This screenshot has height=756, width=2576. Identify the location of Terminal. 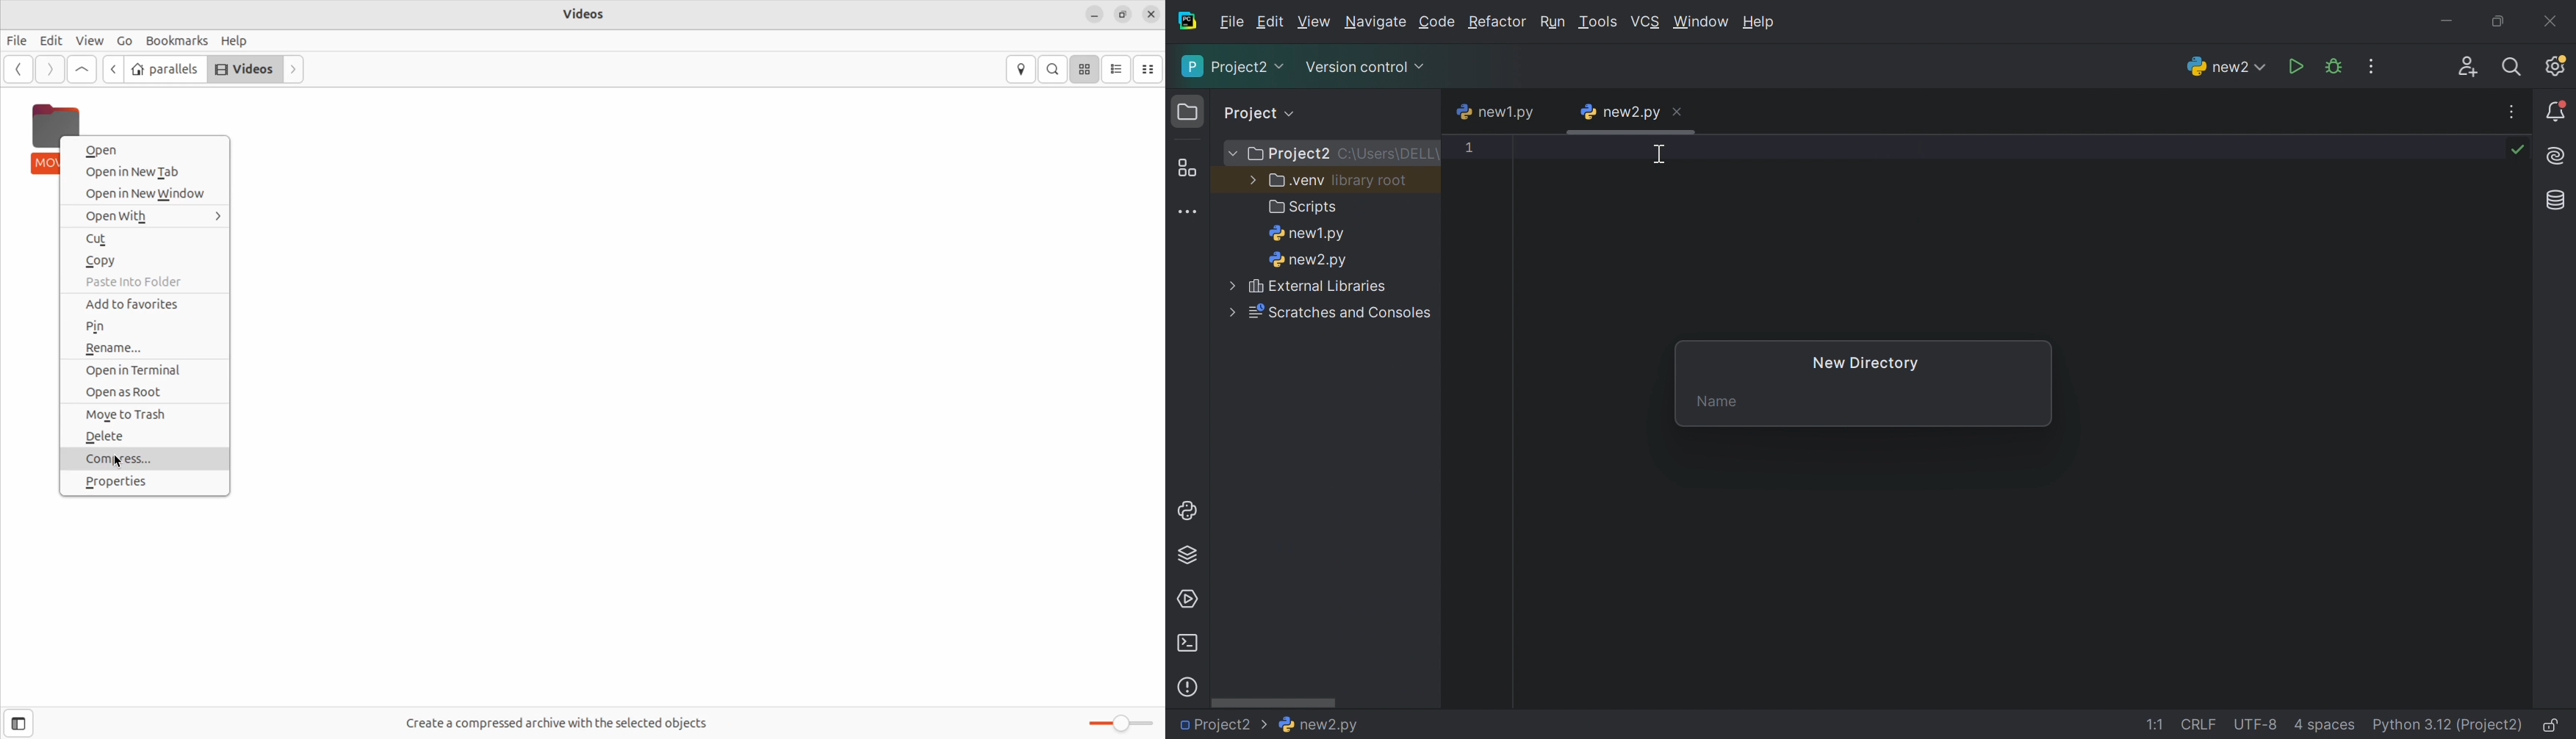
(1188, 644).